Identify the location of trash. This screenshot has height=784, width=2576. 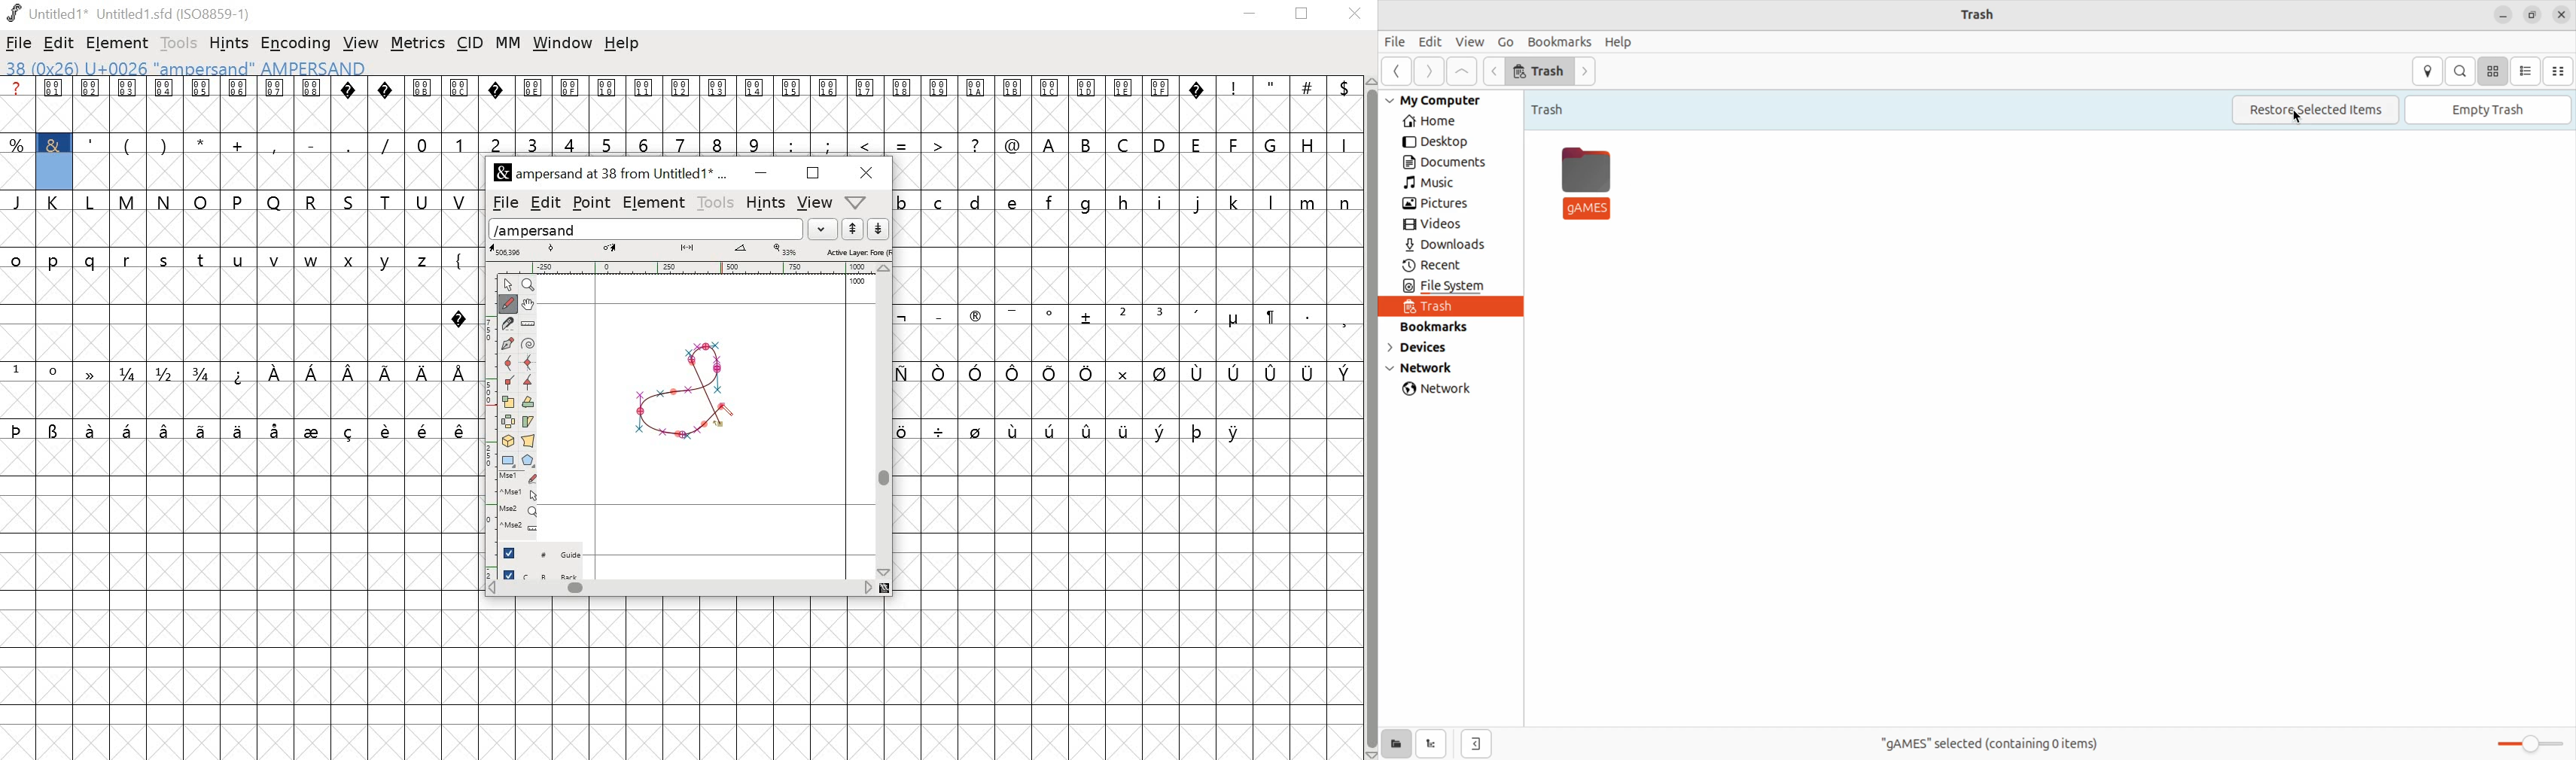
(1557, 106).